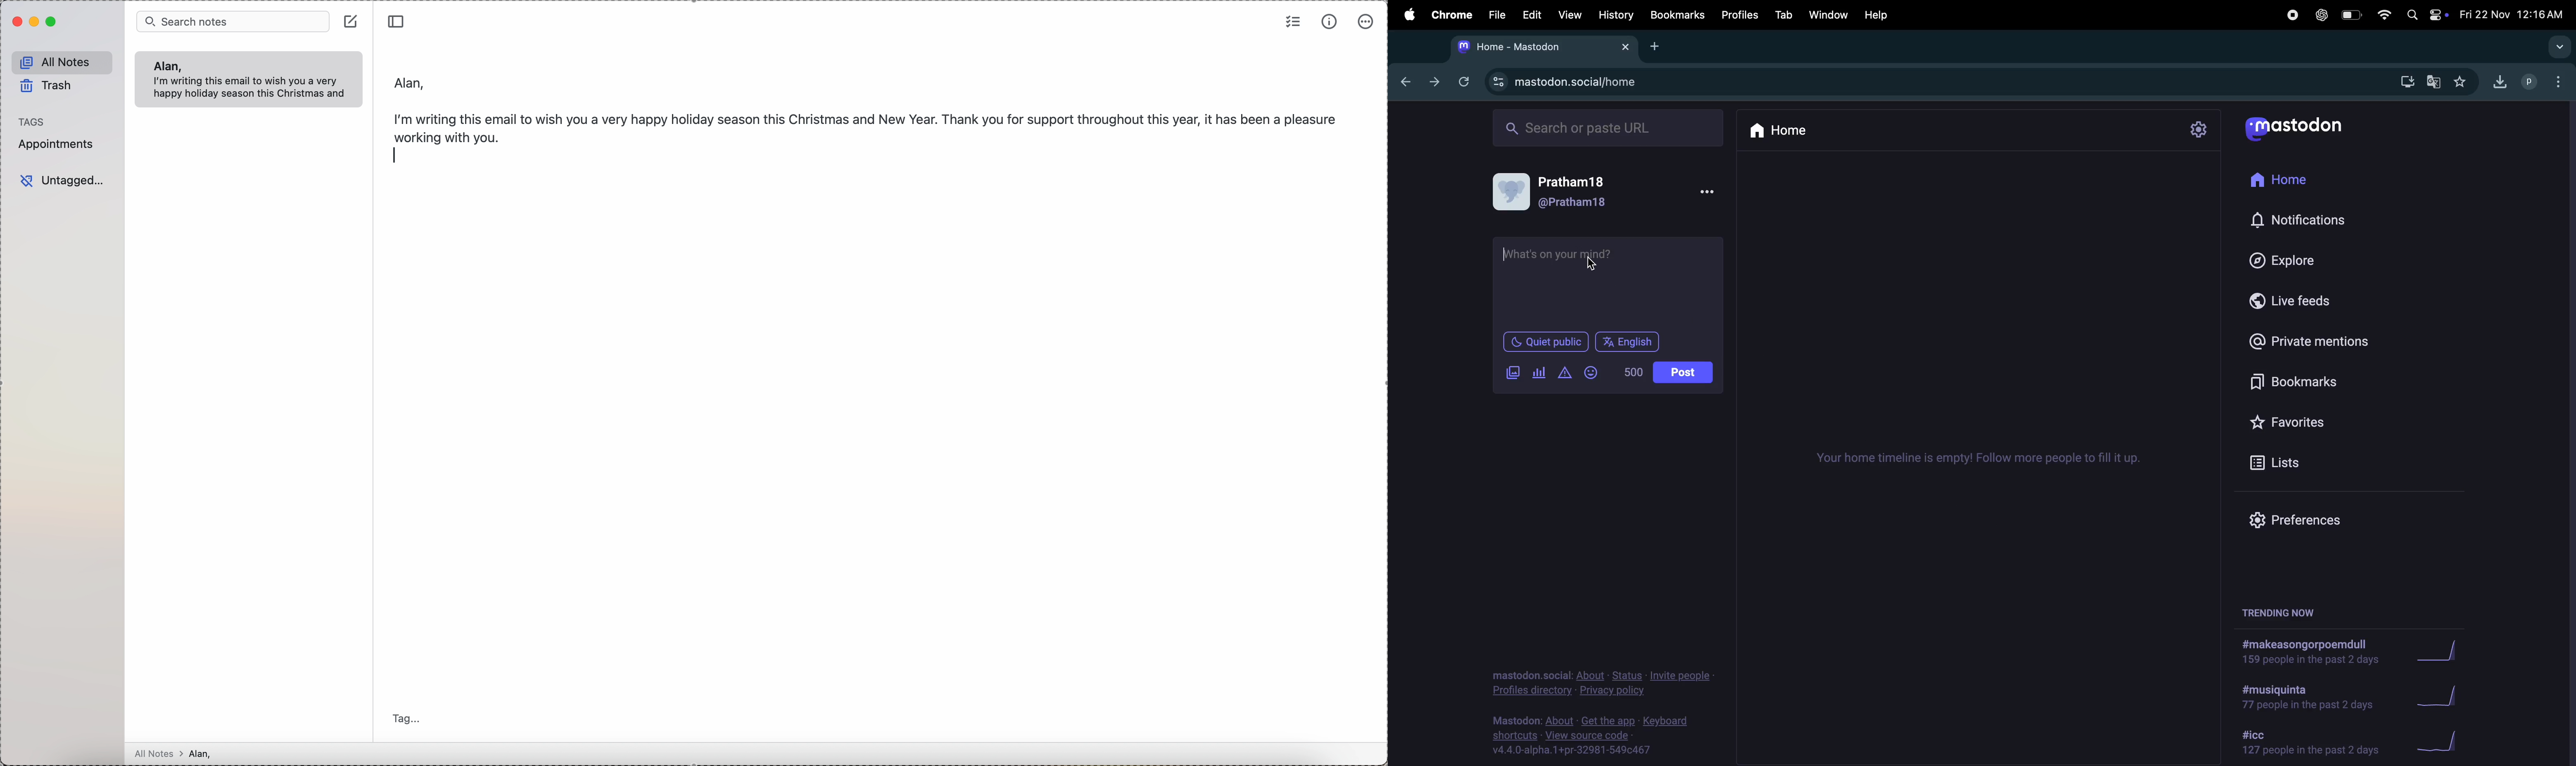 This screenshot has width=2576, height=784. What do you see at coordinates (1608, 278) in the screenshot?
I see `text box` at bounding box center [1608, 278].